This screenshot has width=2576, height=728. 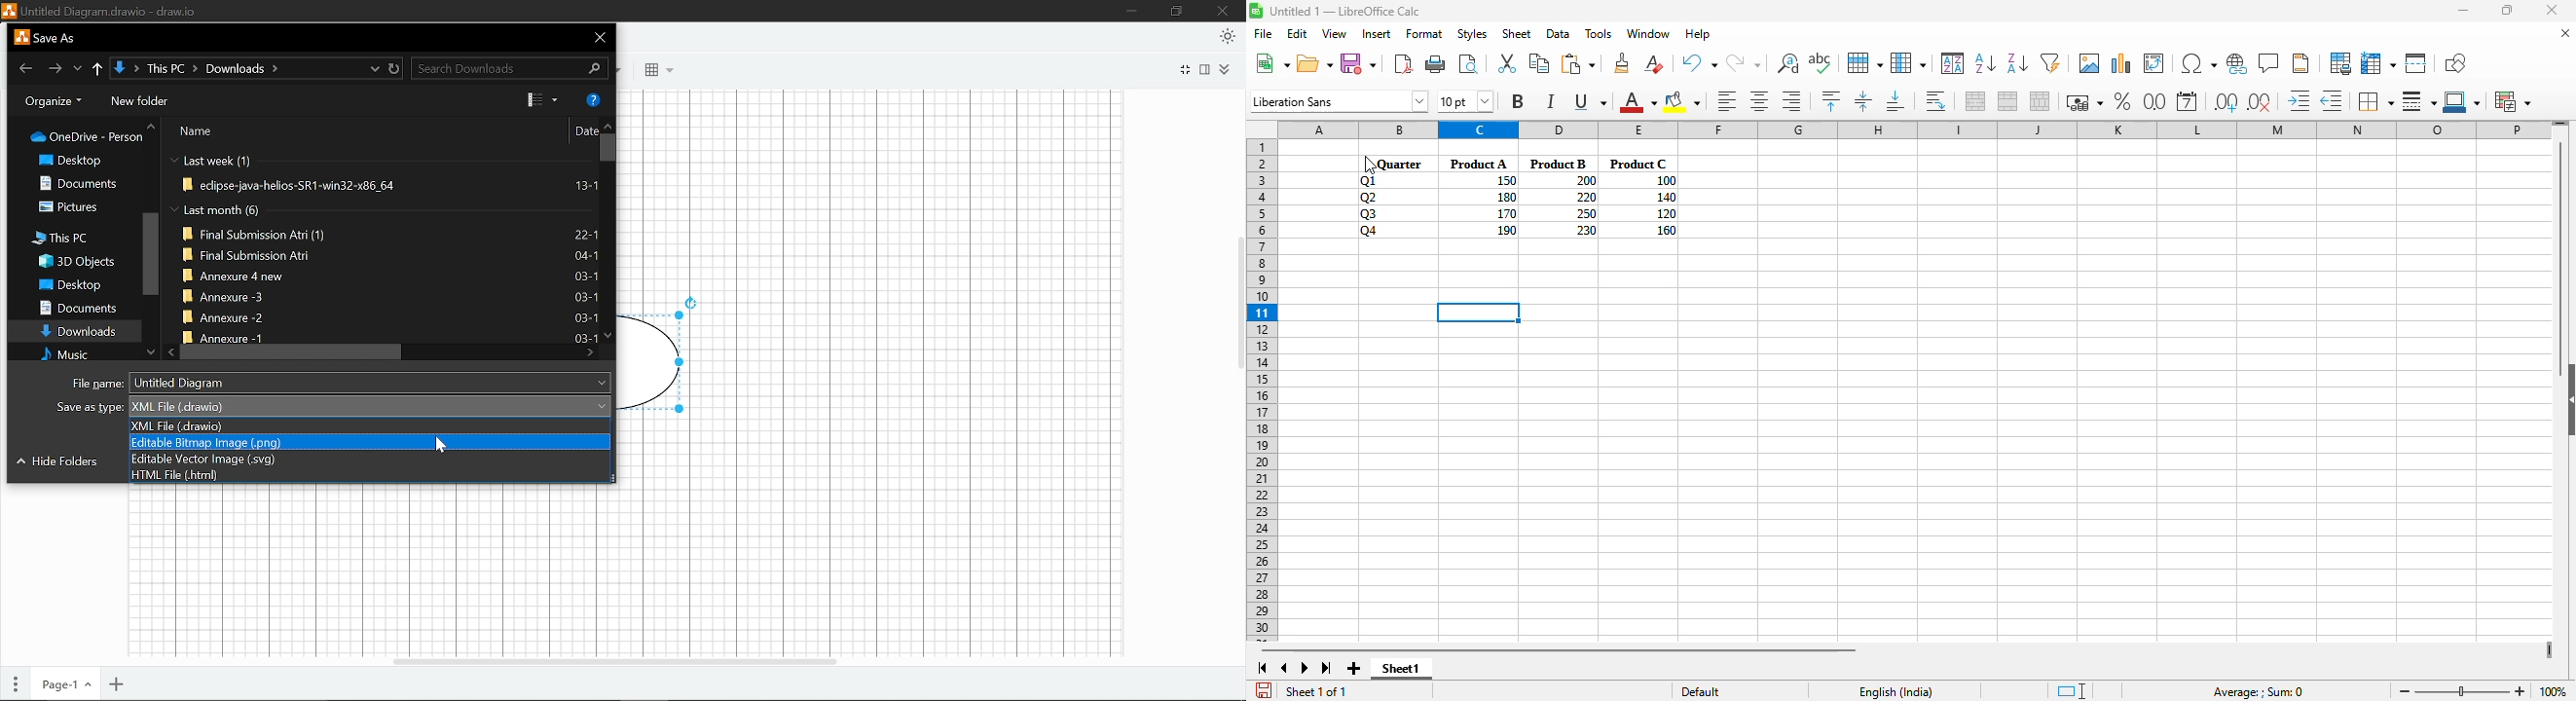 What do you see at coordinates (543, 99) in the screenshot?
I see `view` at bounding box center [543, 99].